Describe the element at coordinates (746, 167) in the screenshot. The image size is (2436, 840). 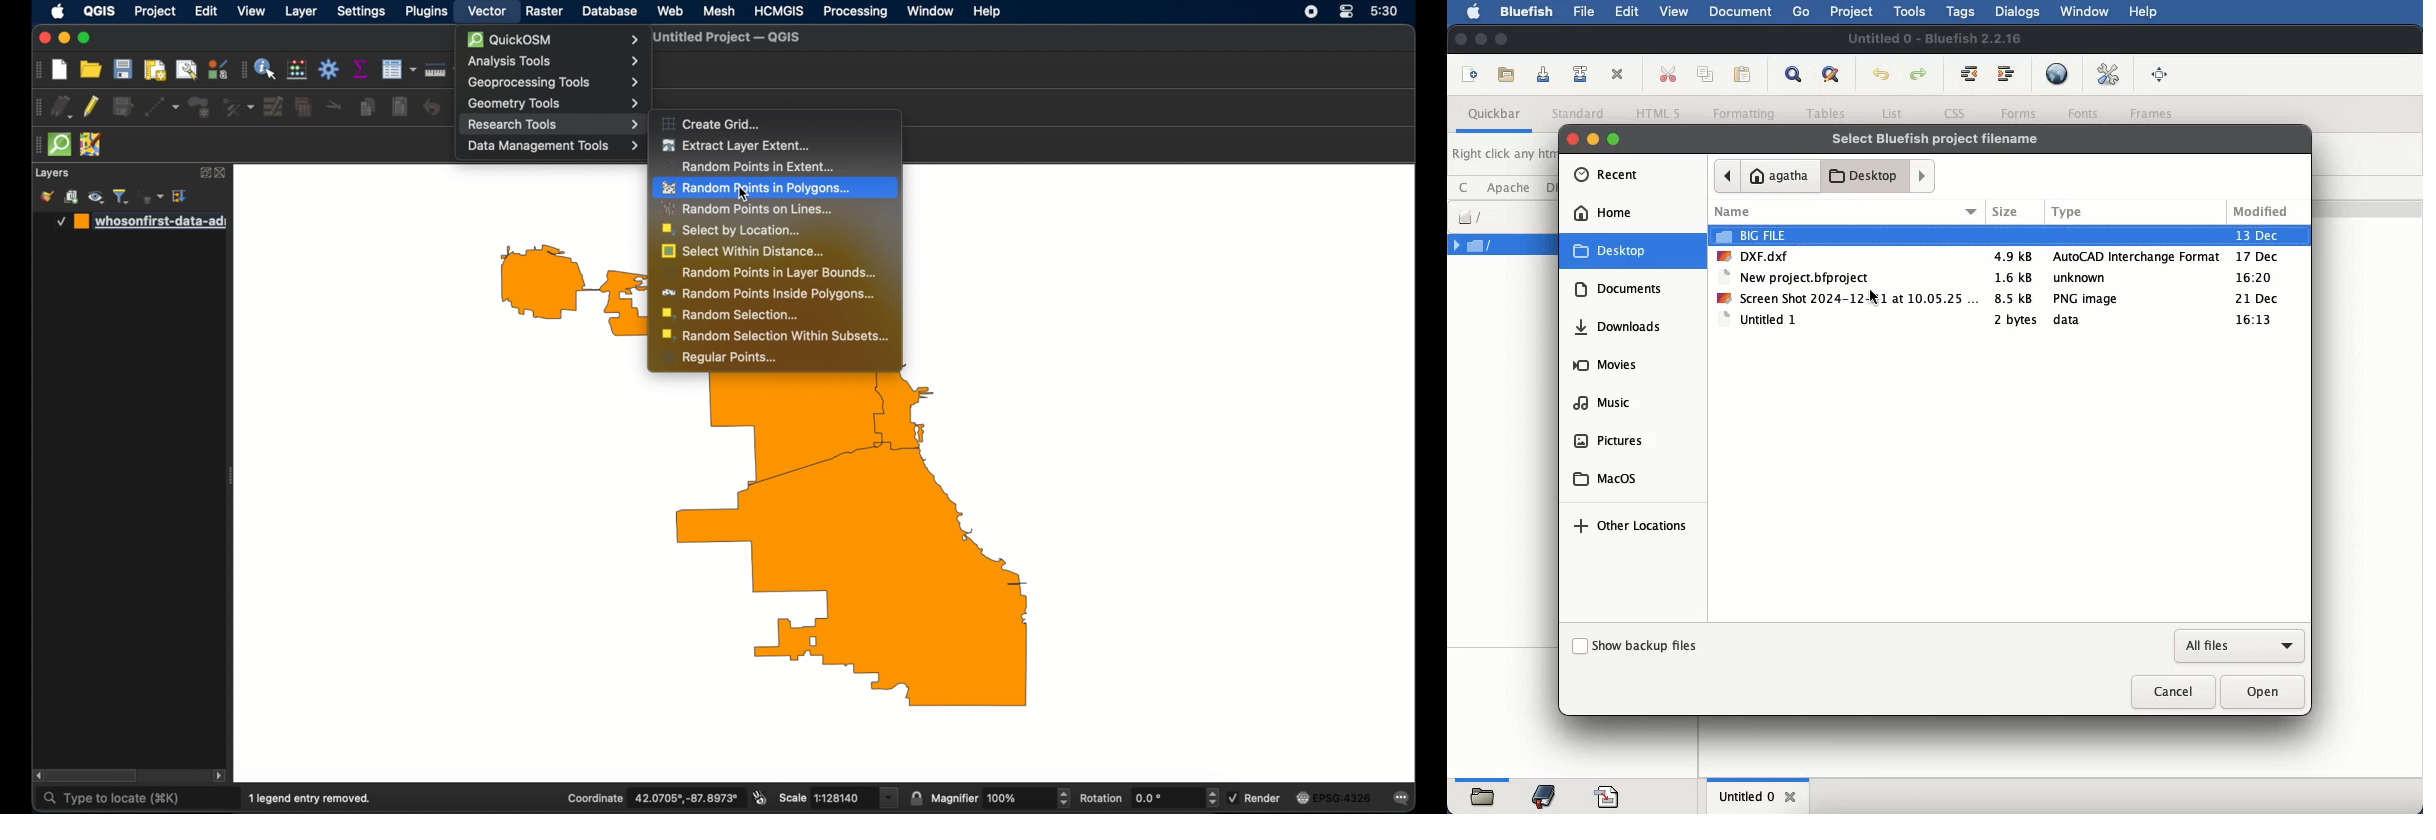
I see `random points in extent` at that location.